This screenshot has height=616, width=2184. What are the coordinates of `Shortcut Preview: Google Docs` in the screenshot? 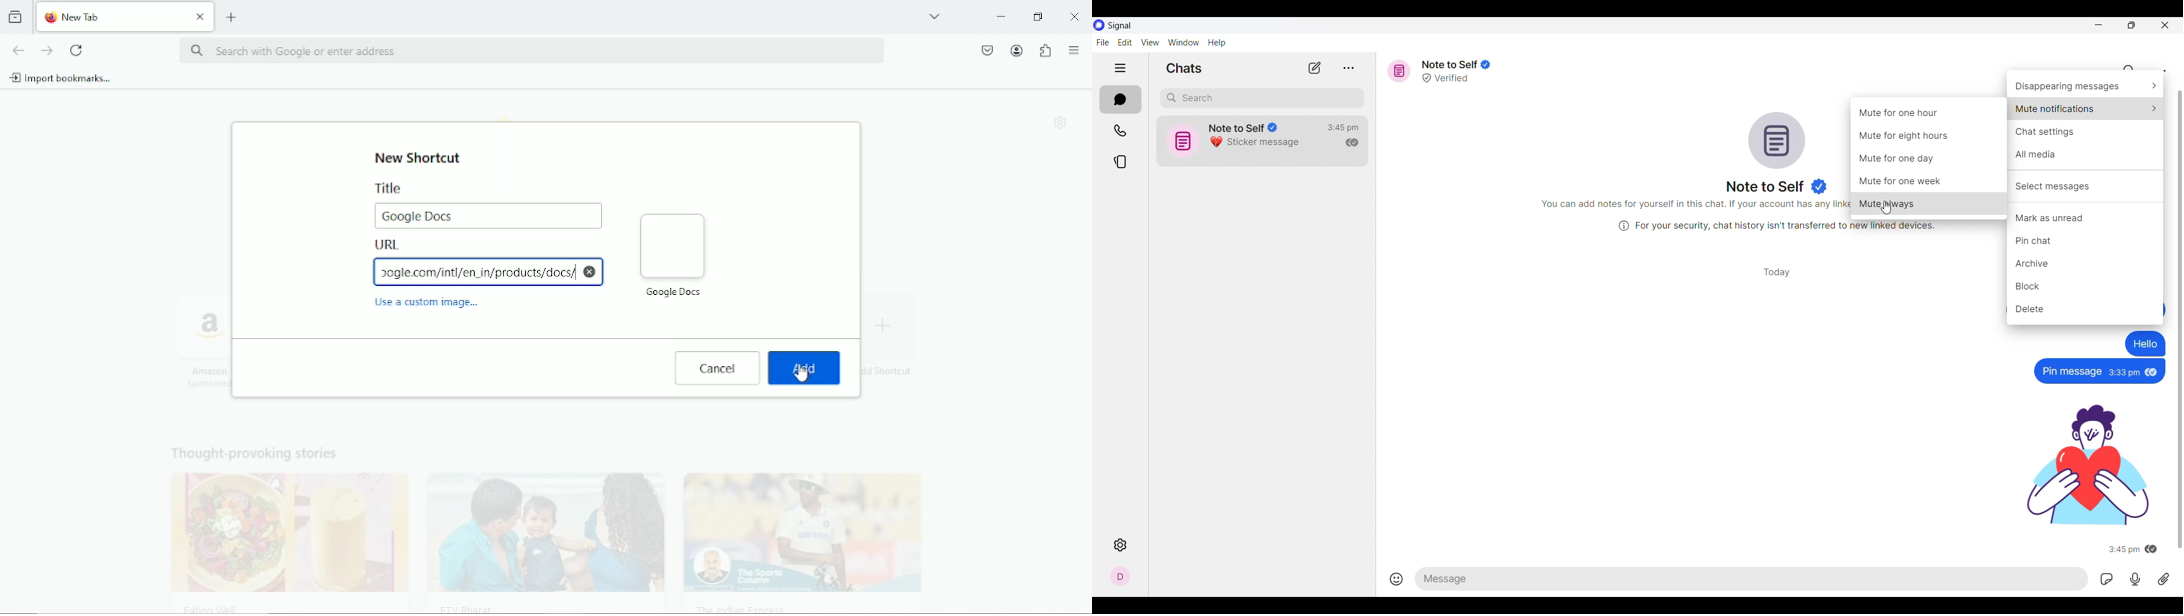 It's located at (672, 254).